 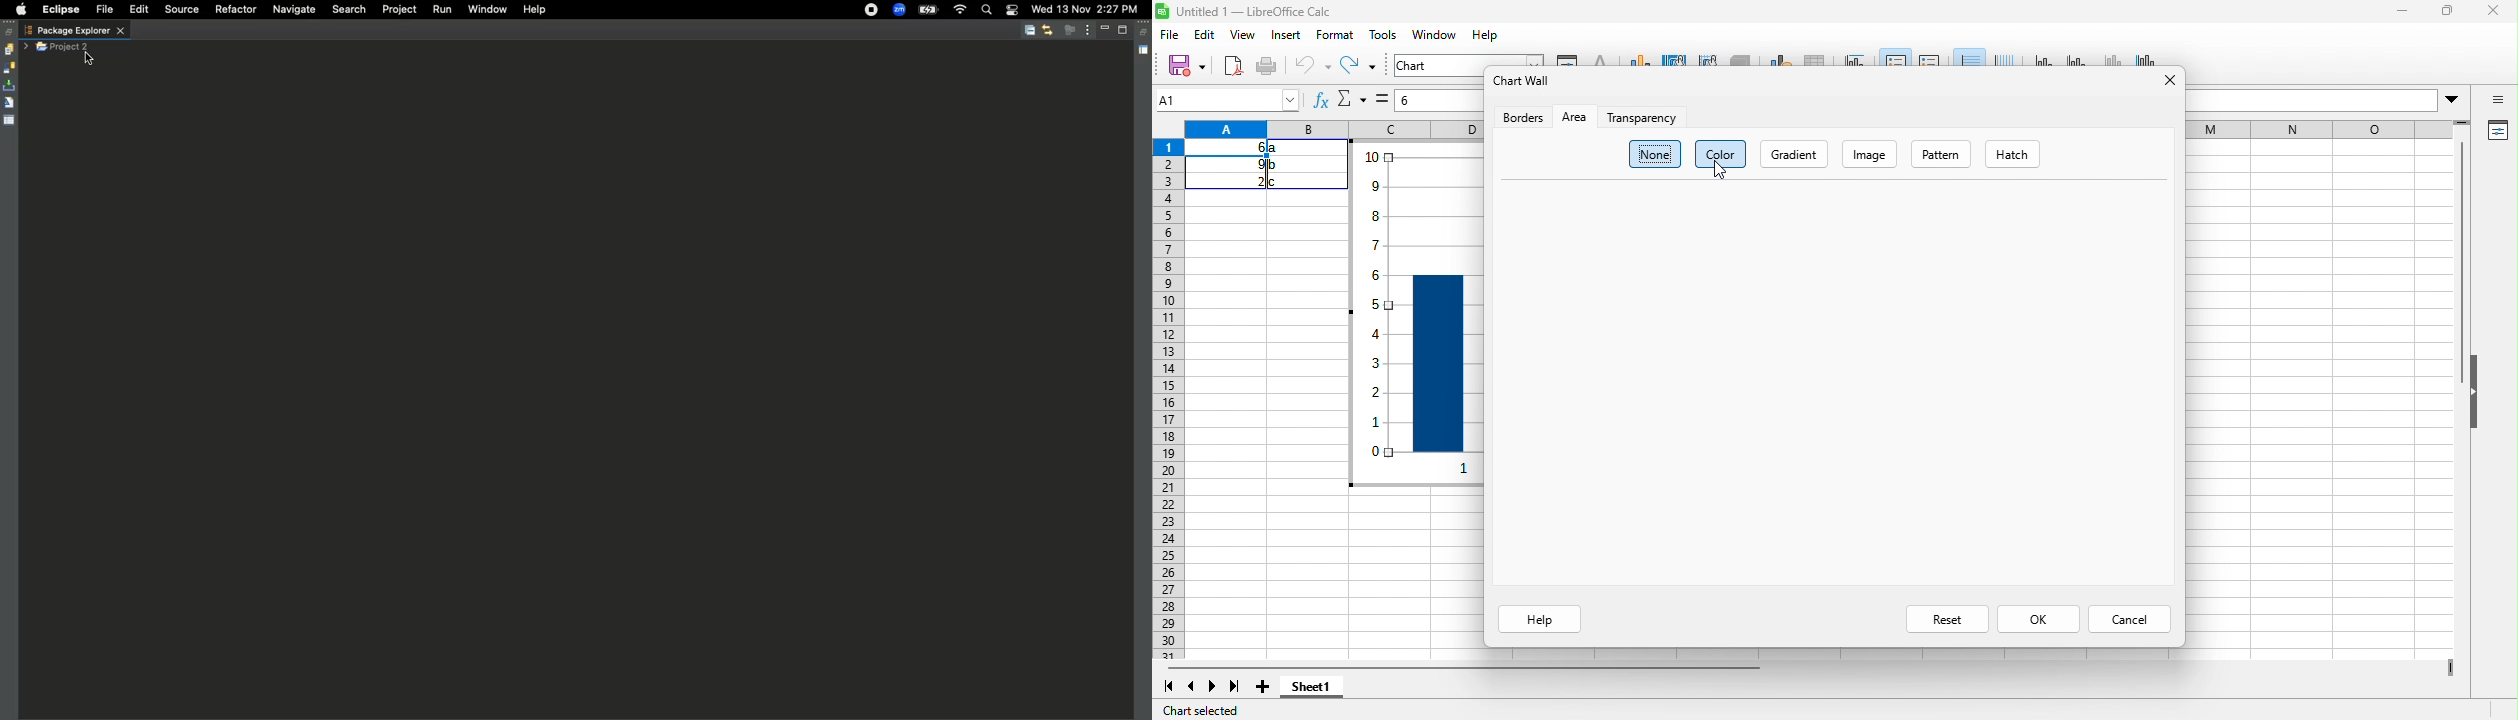 What do you see at coordinates (1357, 65) in the screenshot?
I see `redo` at bounding box center [1357, 65].